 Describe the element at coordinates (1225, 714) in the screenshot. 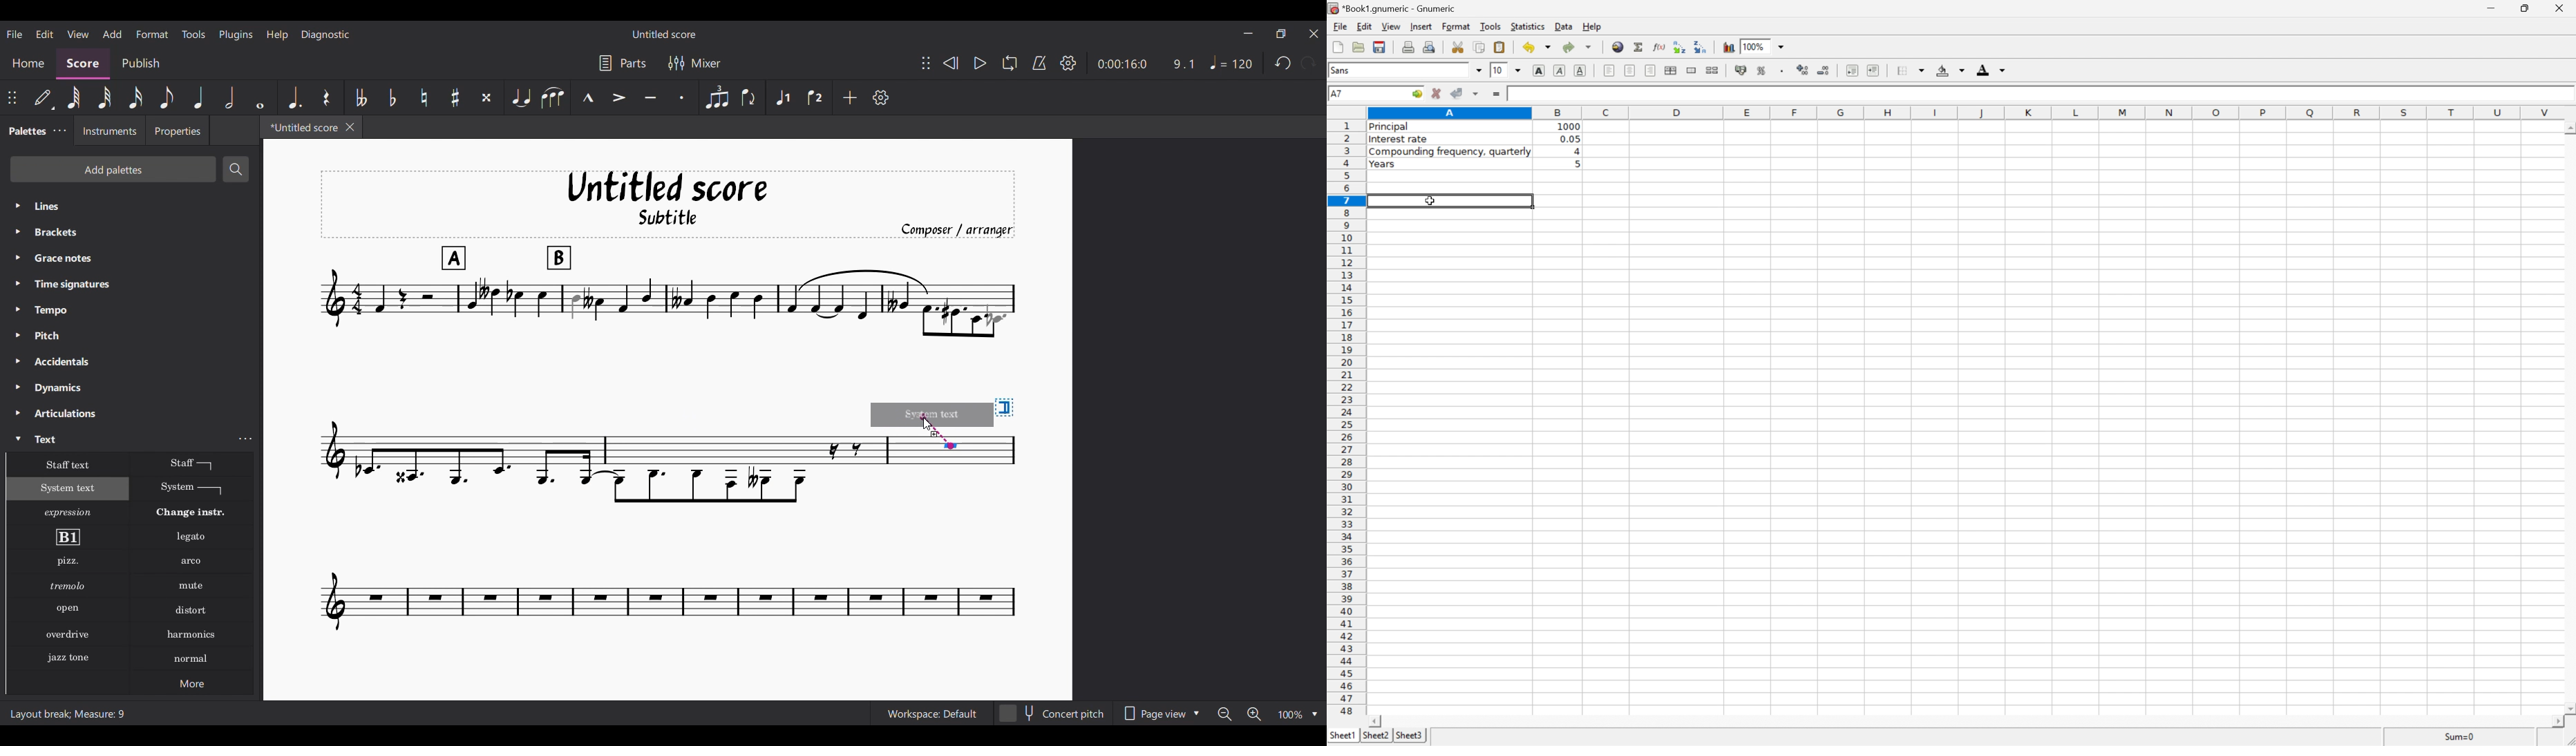

I see `Zoom out` at that location.